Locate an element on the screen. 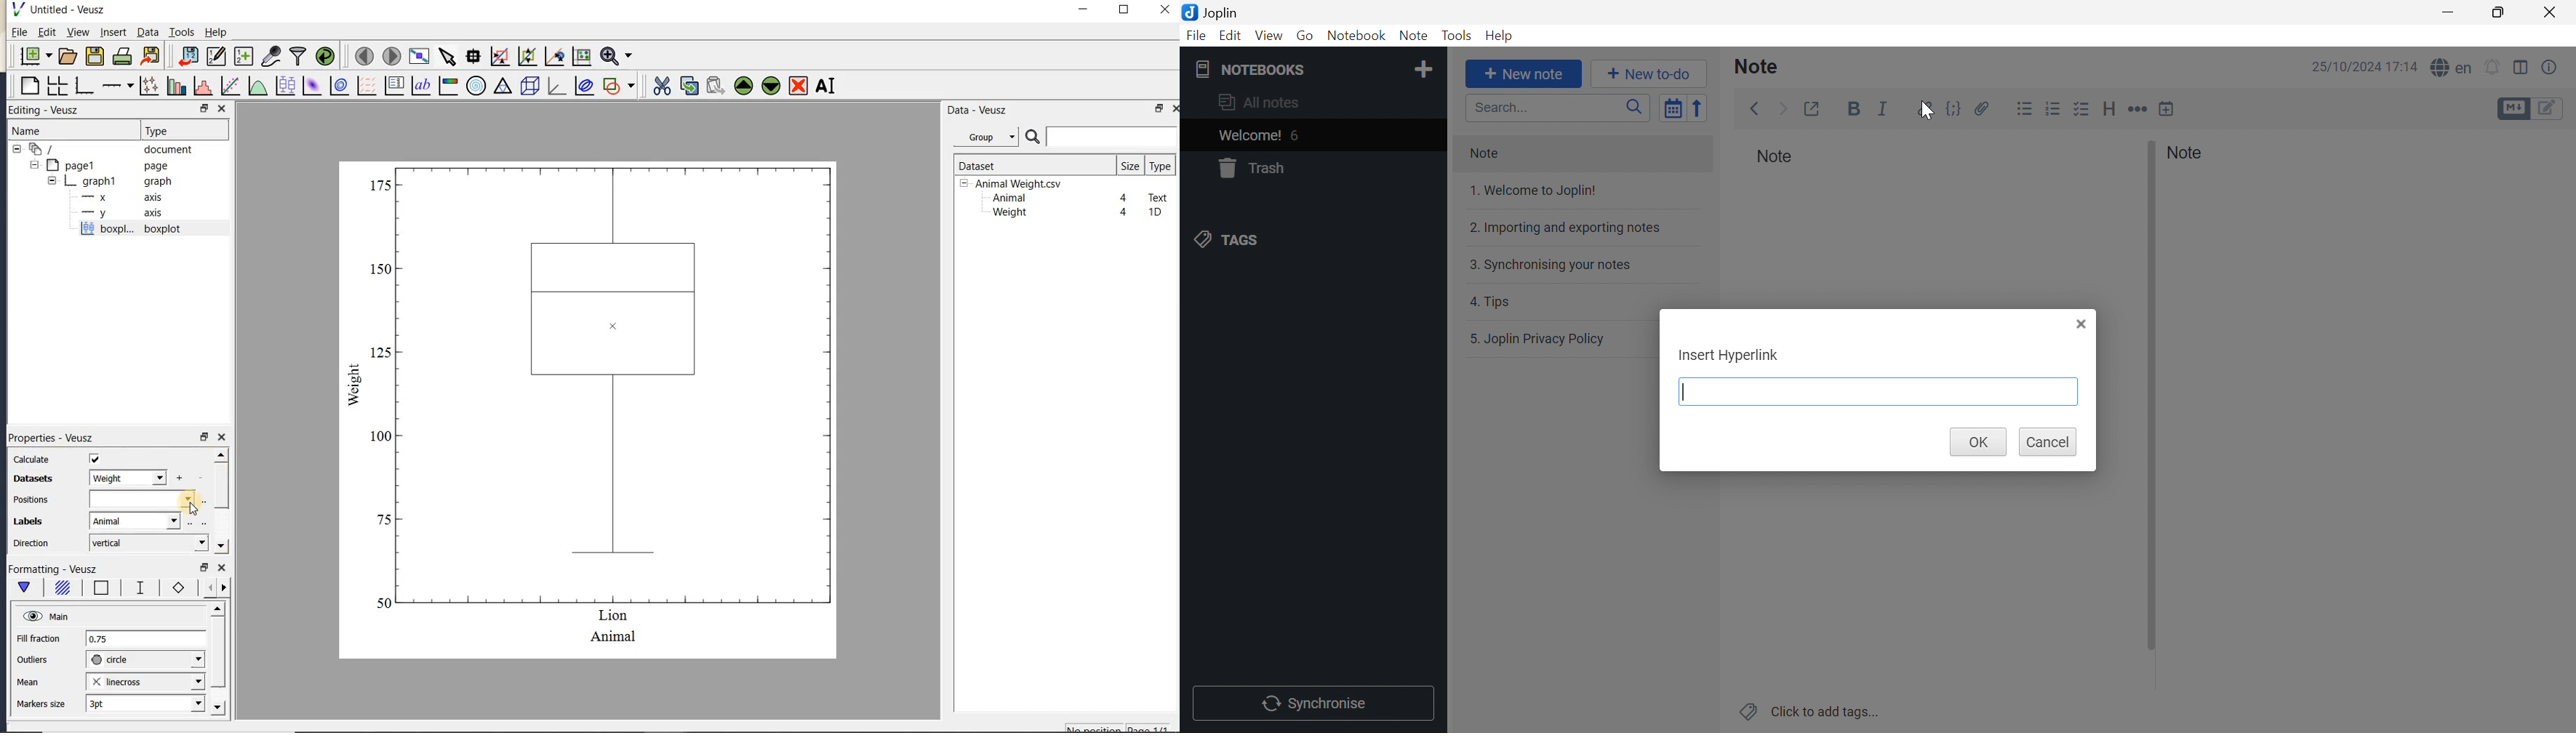 The height and width of the screenshot is (756, 2576). mean is located at coordinates (29, 680).